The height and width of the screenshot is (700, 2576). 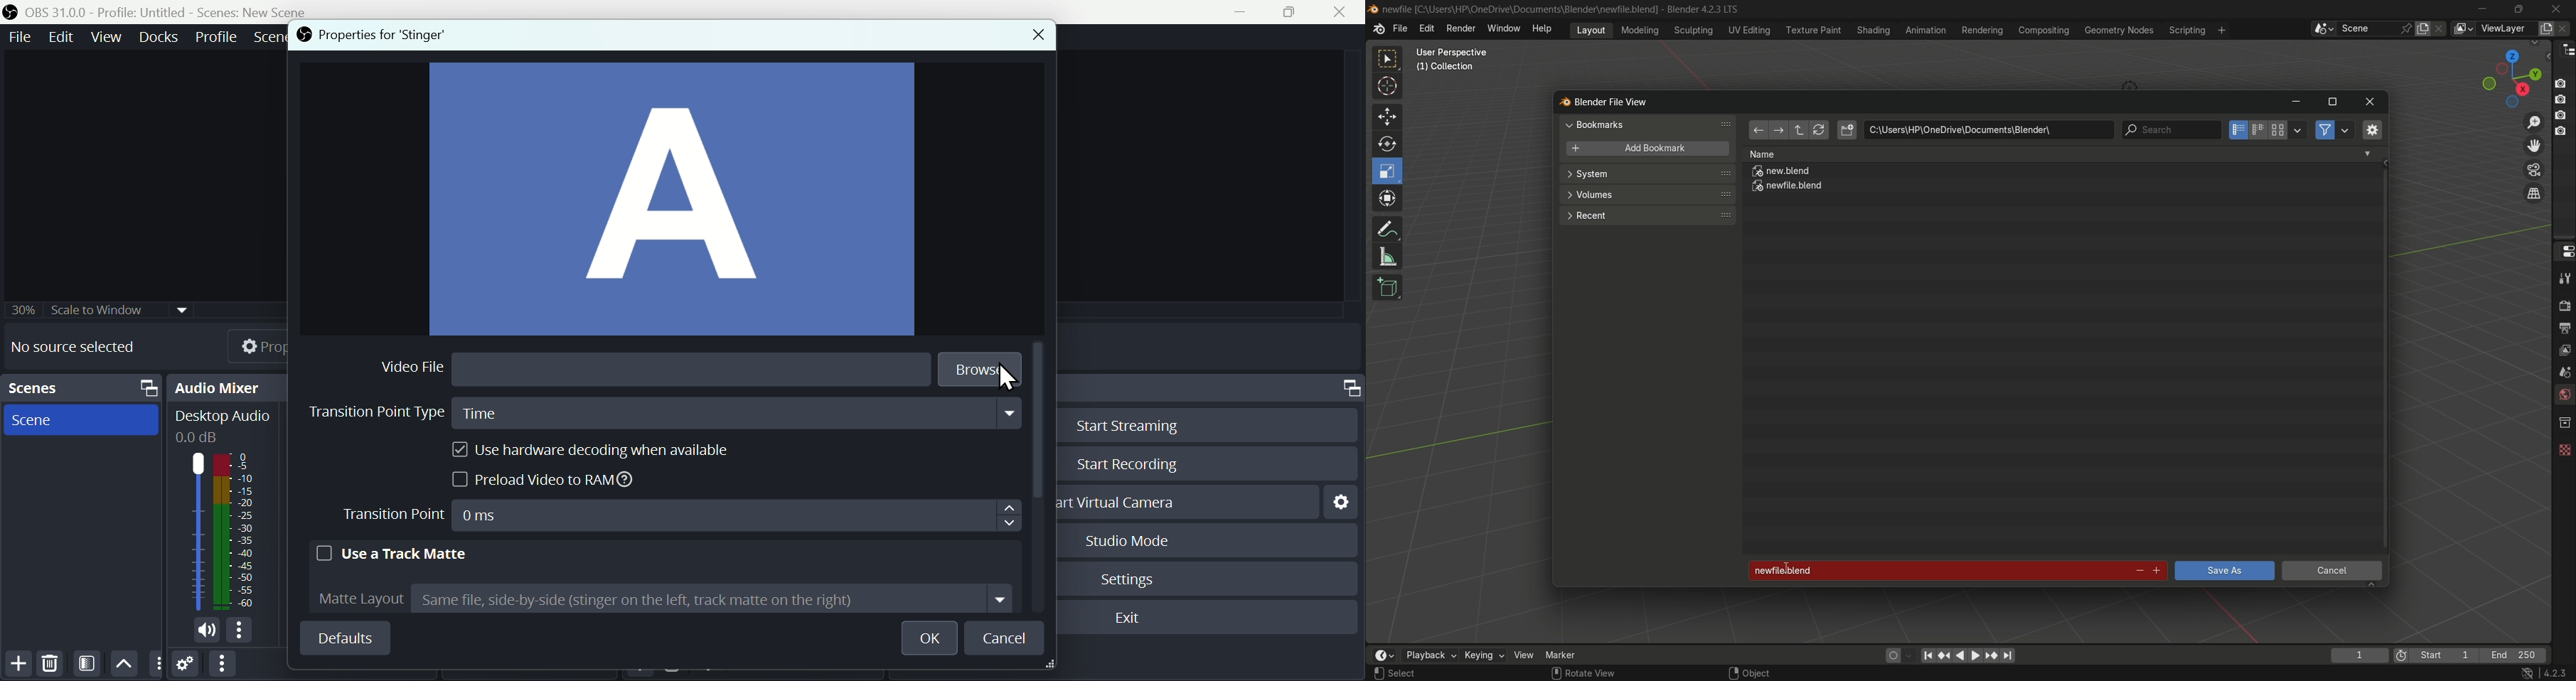 I want to click on Add, so click(x=18, y=663).